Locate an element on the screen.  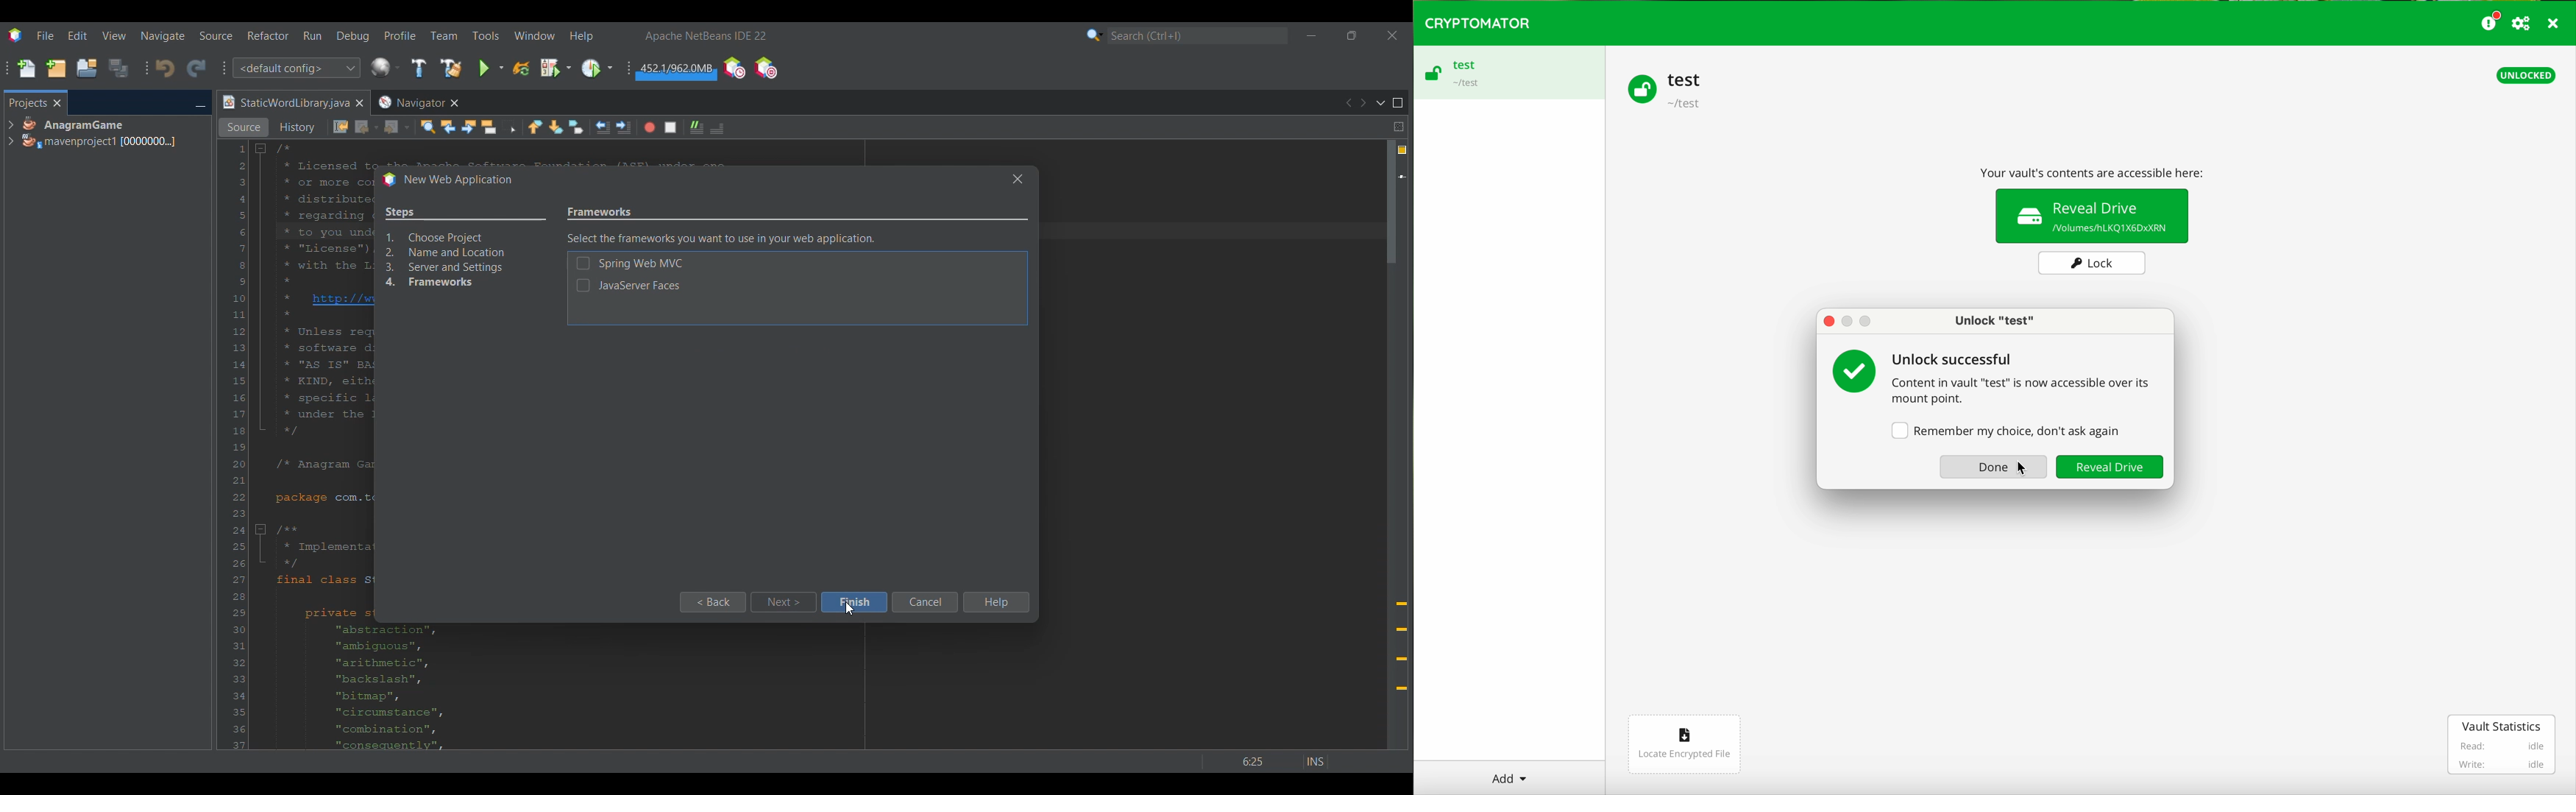
donate is located at coordinates (2491, 21).